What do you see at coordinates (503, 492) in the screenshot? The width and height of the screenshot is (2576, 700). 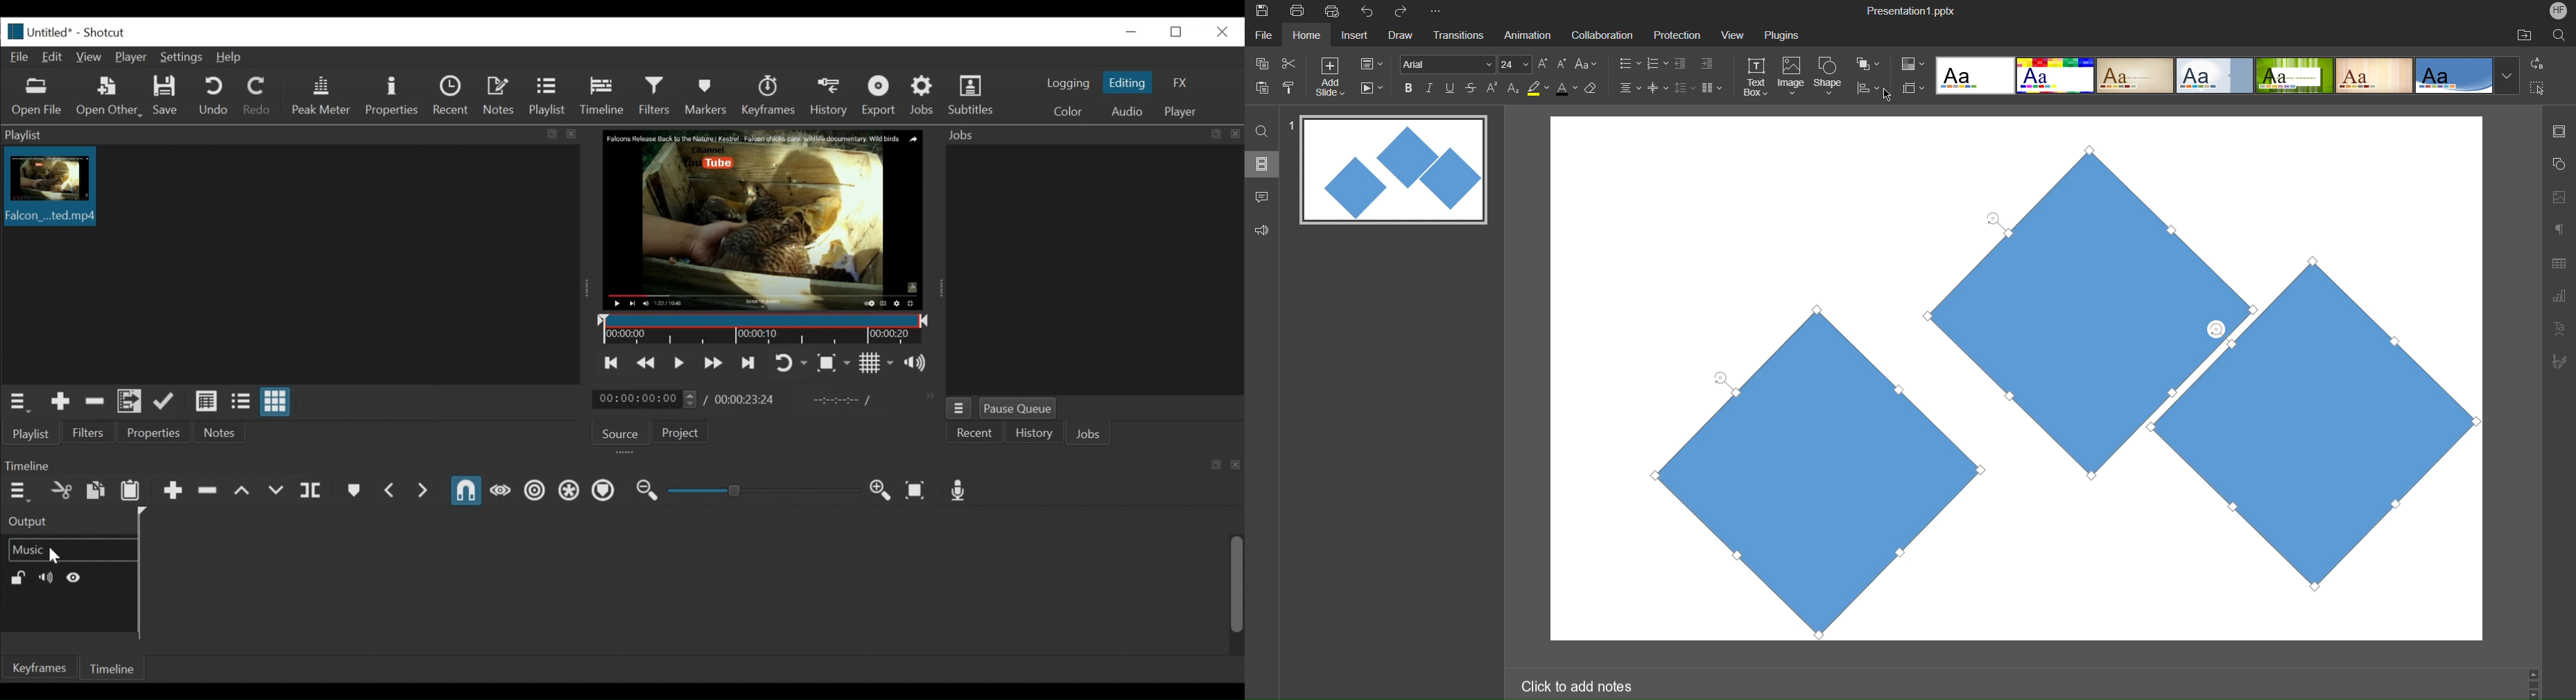 I see `Scrub while dragging` at bounding box center [503, 492].